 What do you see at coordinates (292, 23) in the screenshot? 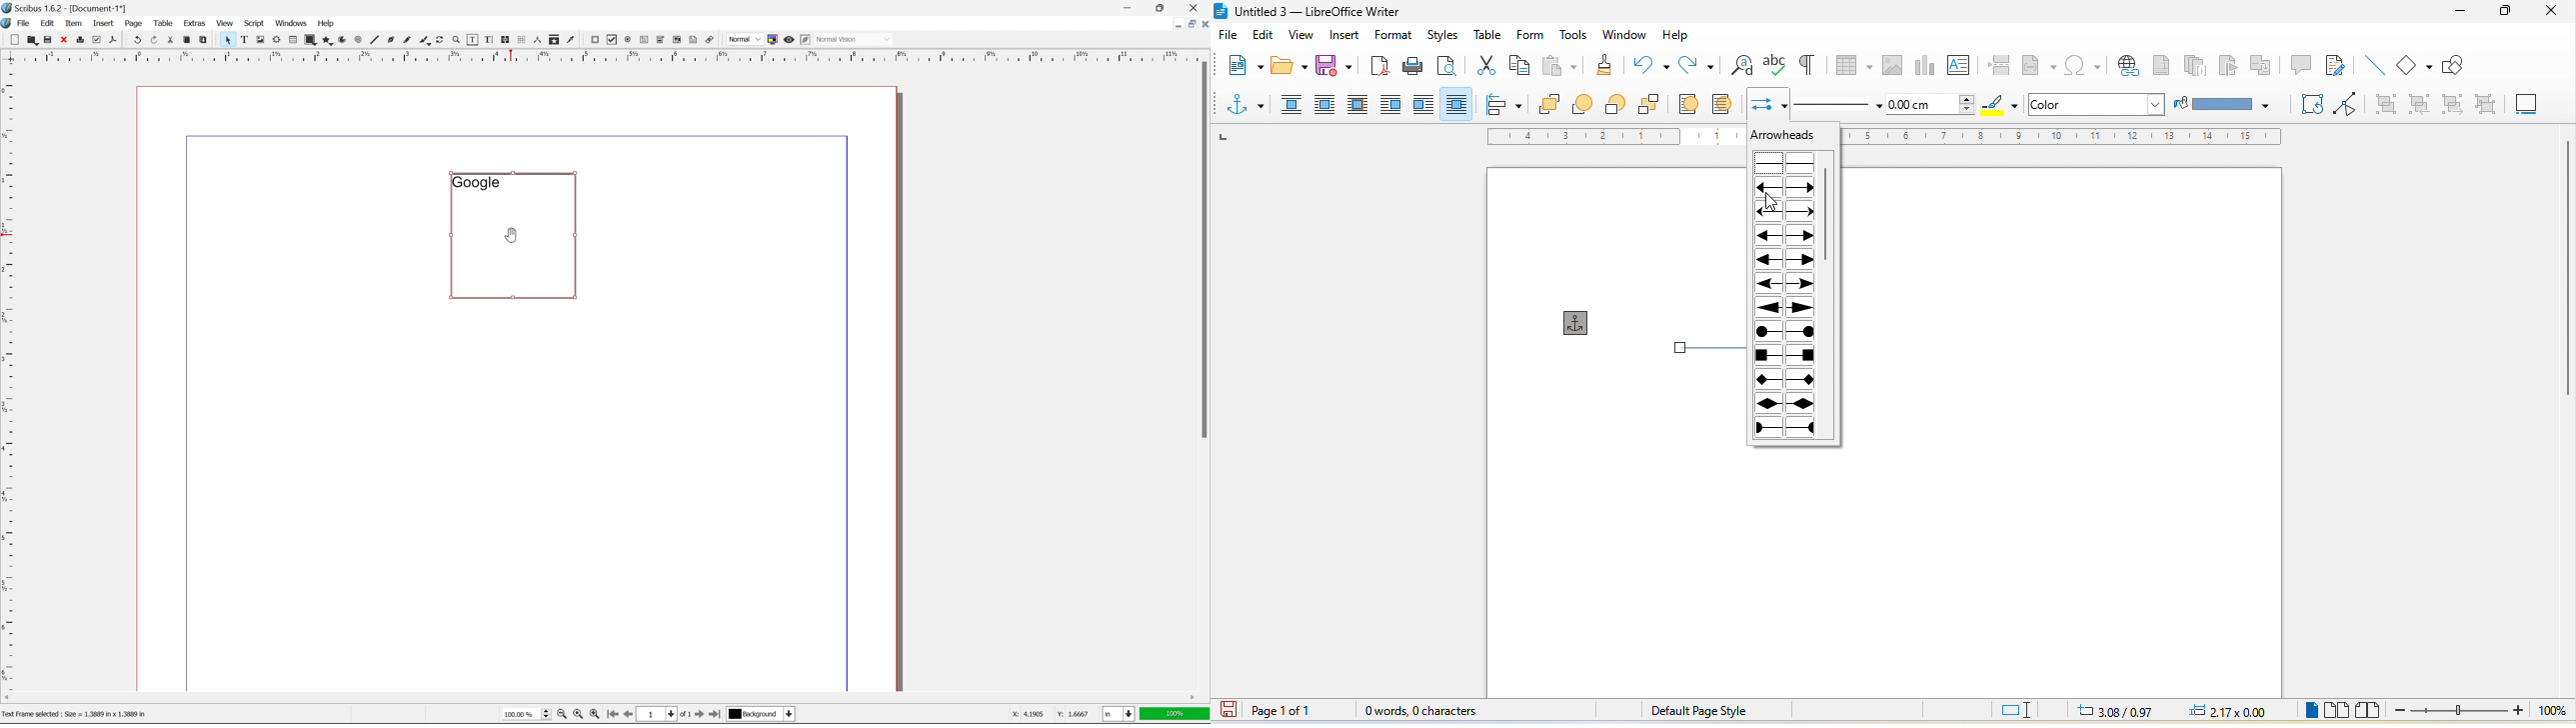
I see `windows` at bounding box center [292, 23].